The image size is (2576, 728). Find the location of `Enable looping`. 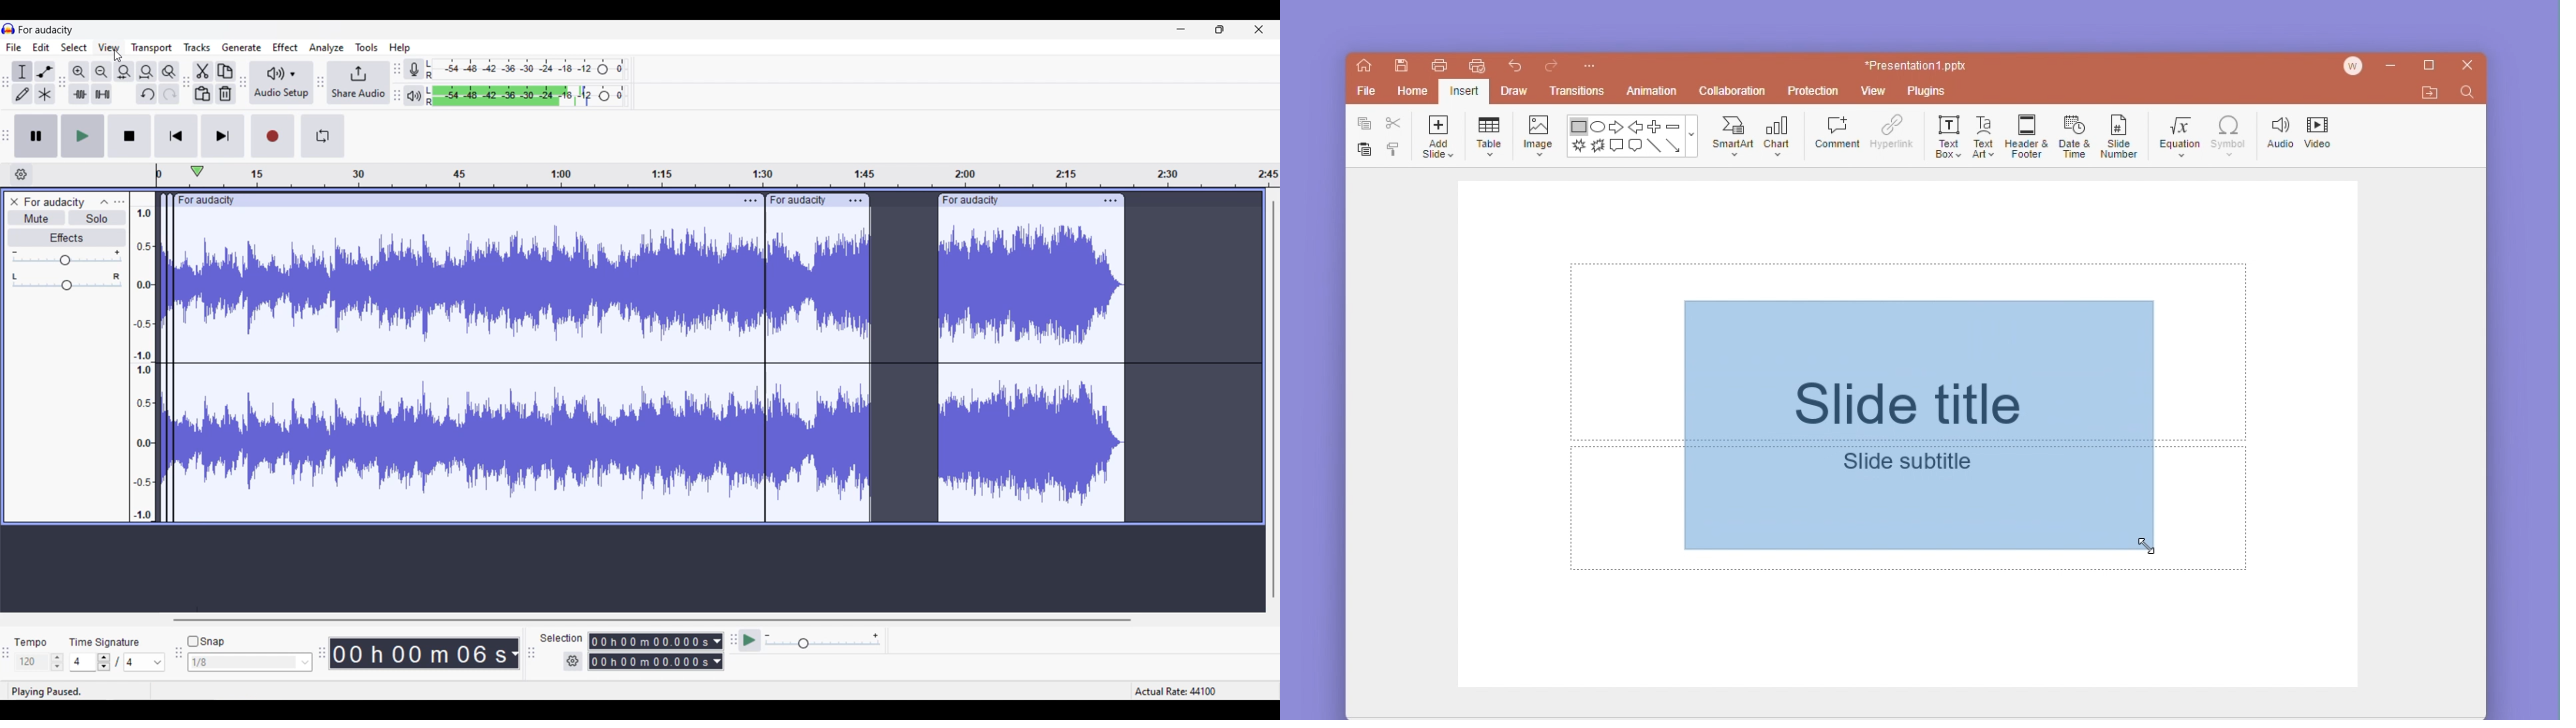

Enable looping is located at coordinates (323, 136).